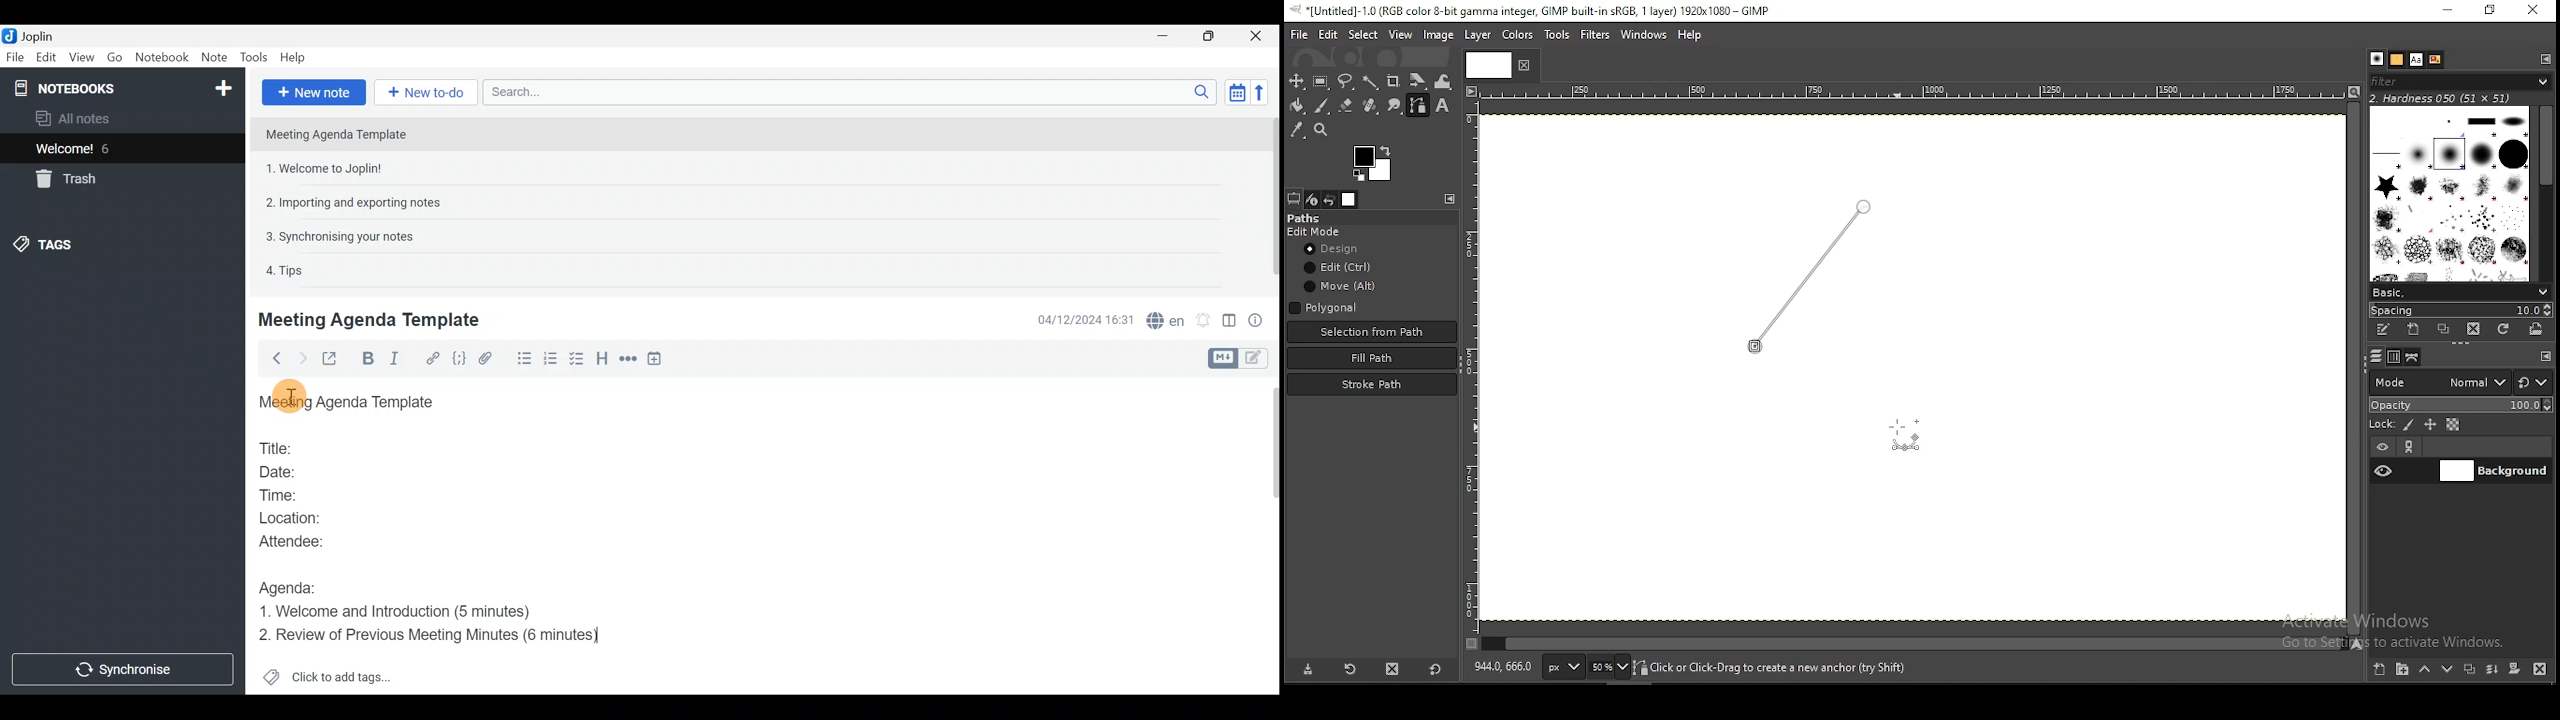 The height and width of the screenshot is (728, 2576). I want to click on move layer one step down, so click(2448, 670).